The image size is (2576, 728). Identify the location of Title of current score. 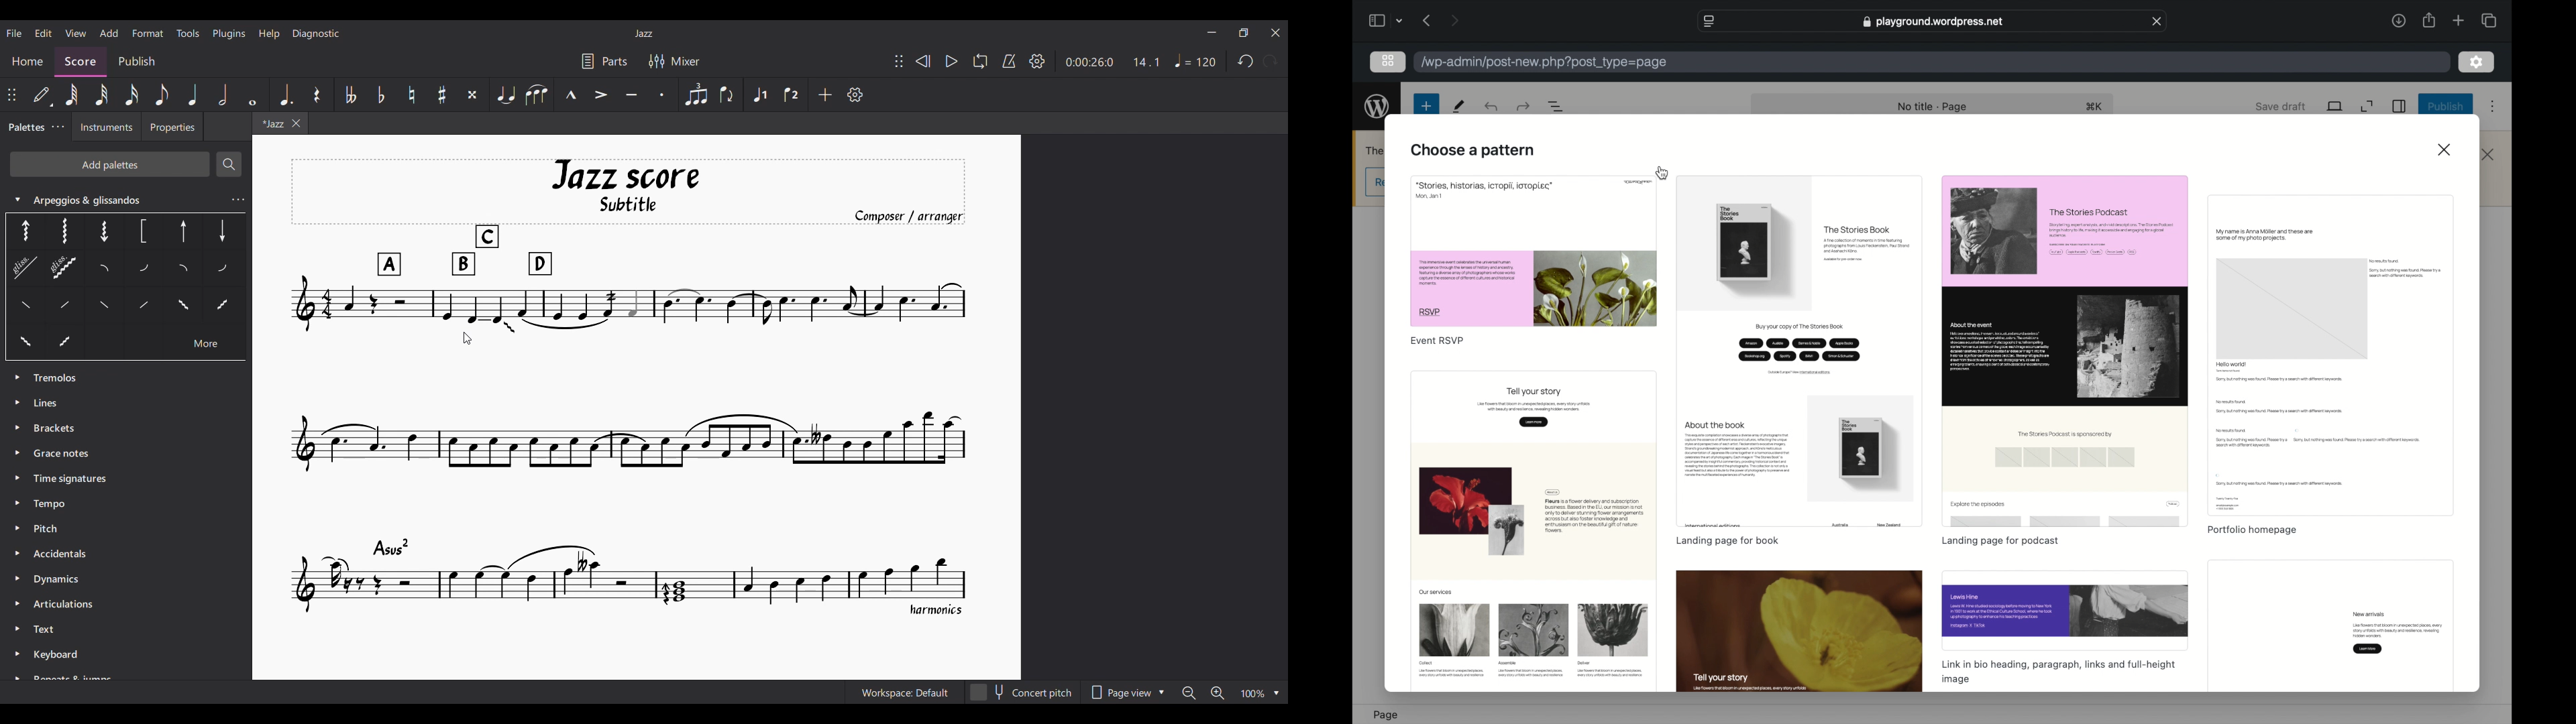
(643, 34).